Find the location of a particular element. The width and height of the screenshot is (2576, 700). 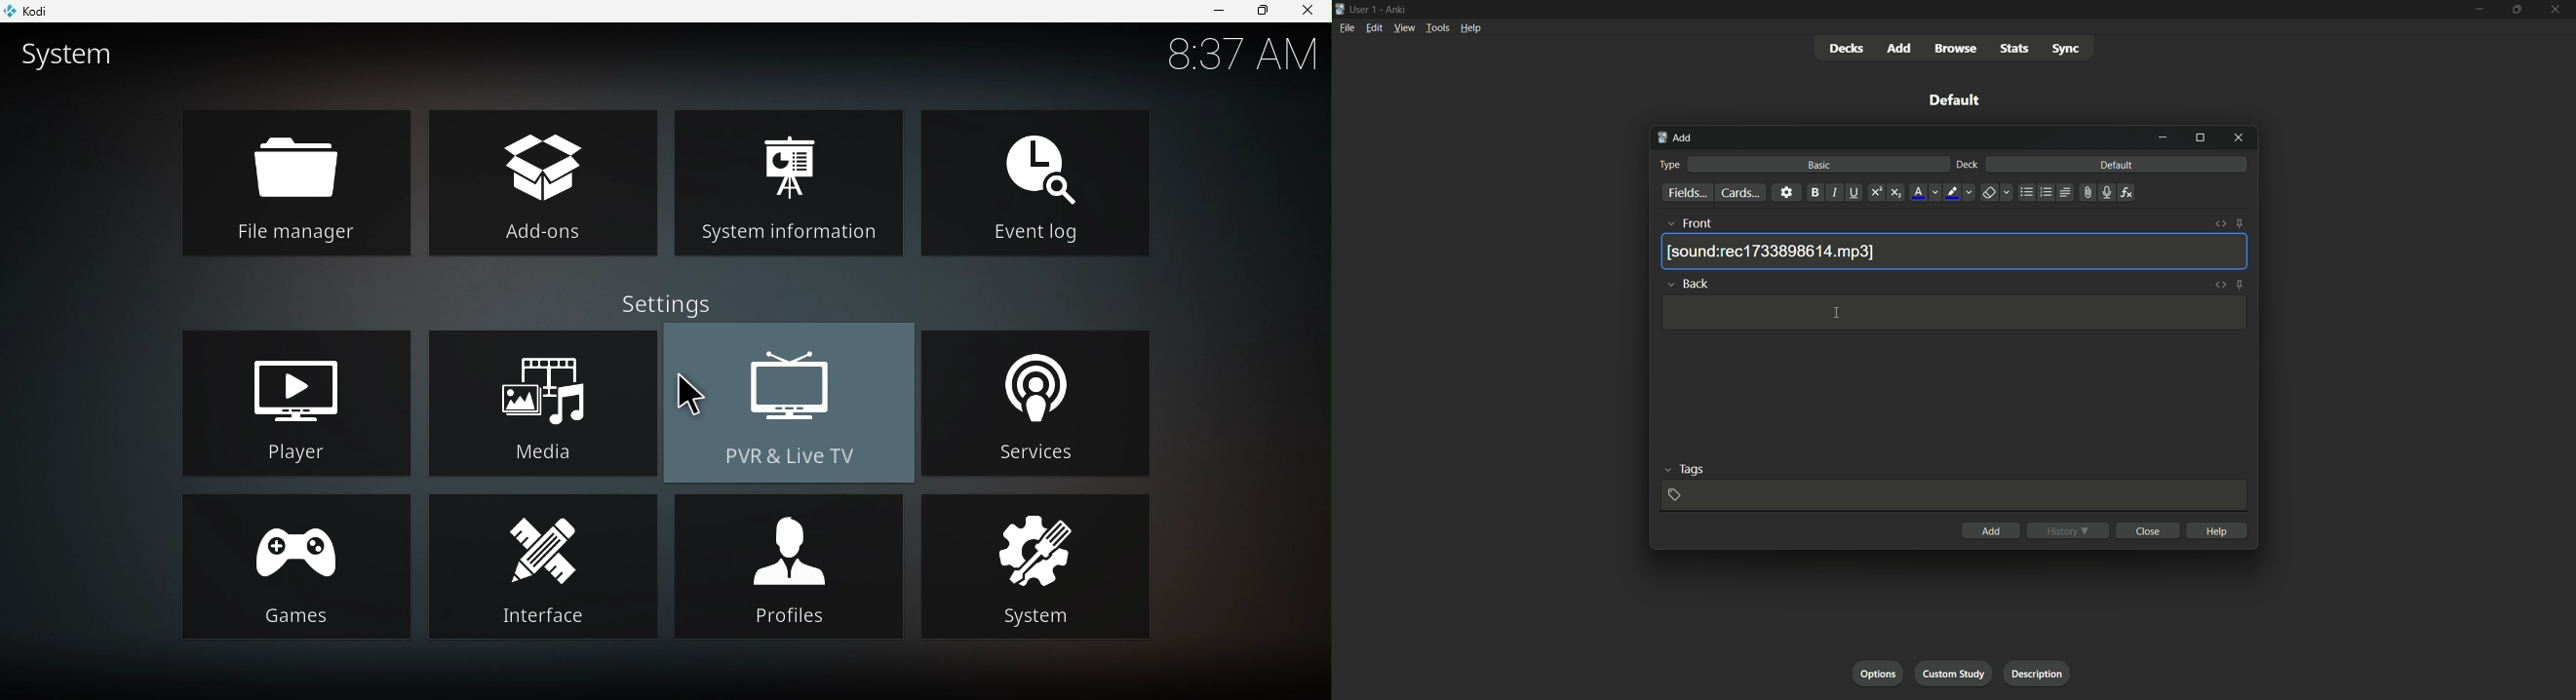

font color is located at coordinates (1917, 193).